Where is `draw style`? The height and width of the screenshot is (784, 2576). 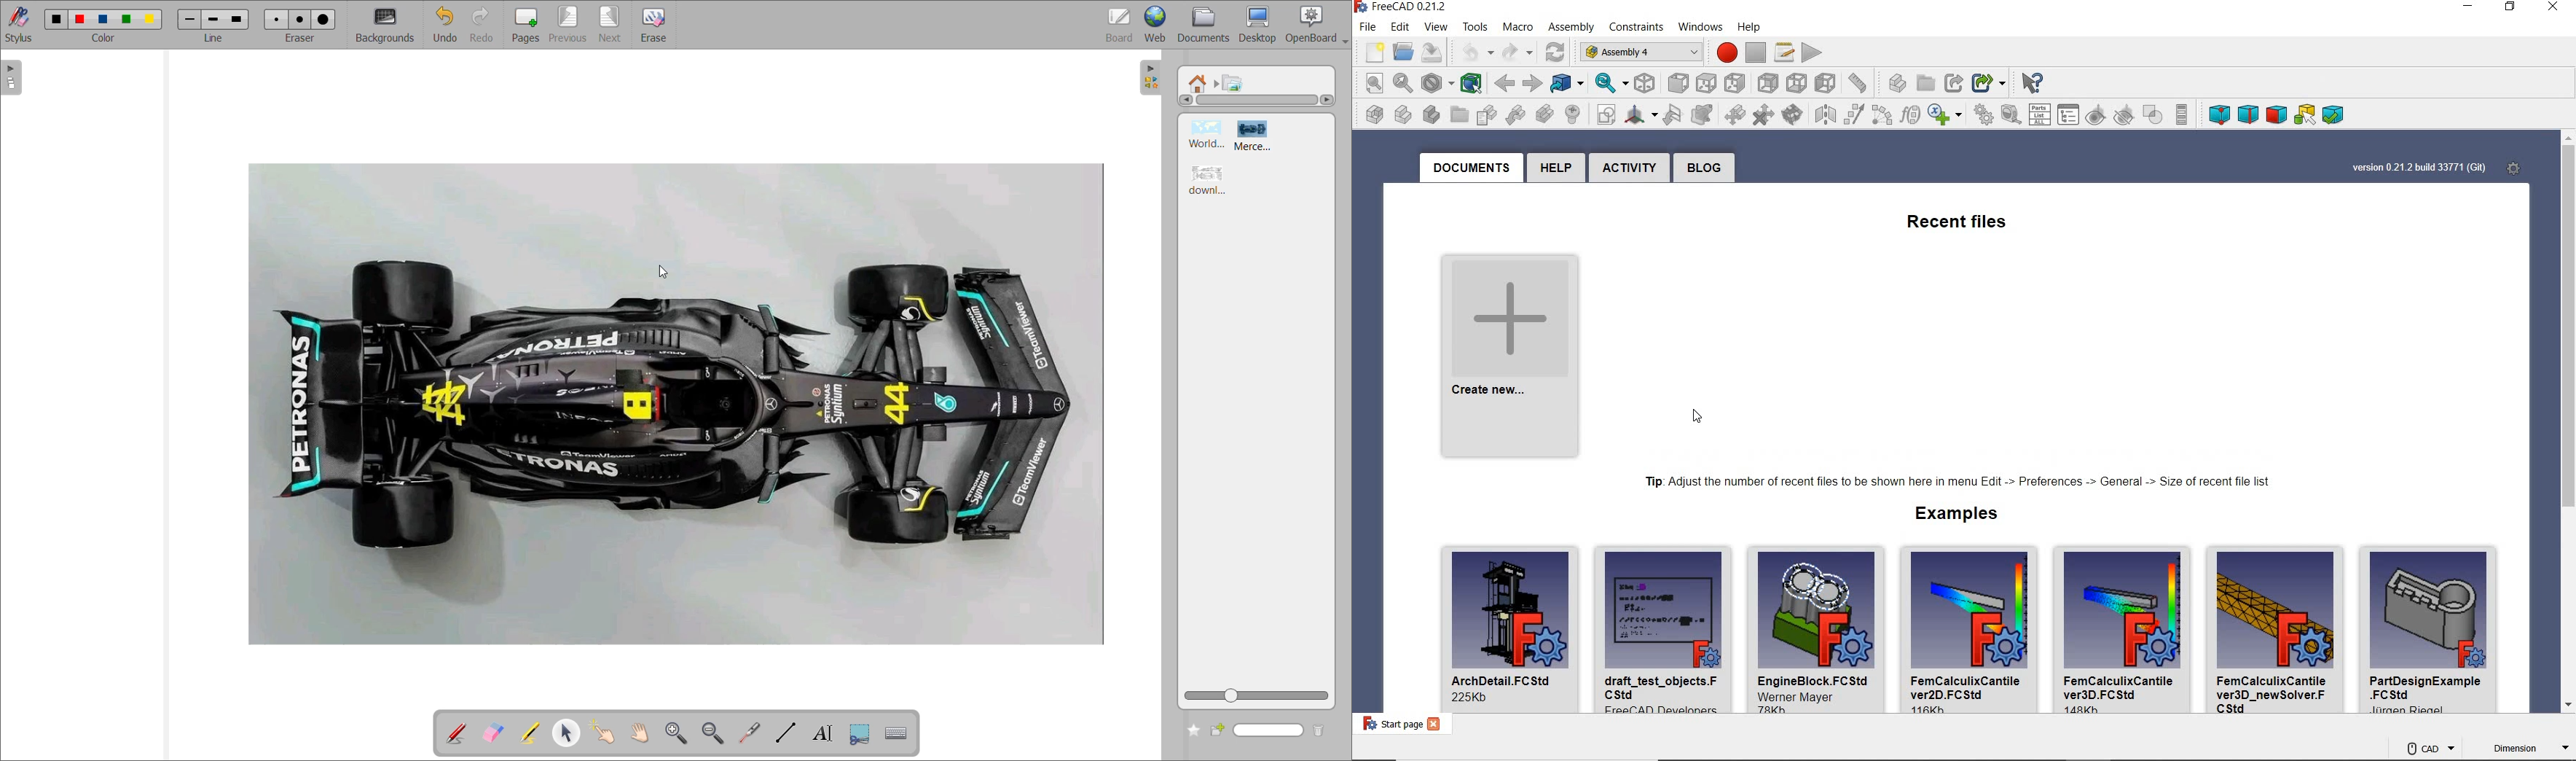 draw style is located at coordinates (1436, 83).